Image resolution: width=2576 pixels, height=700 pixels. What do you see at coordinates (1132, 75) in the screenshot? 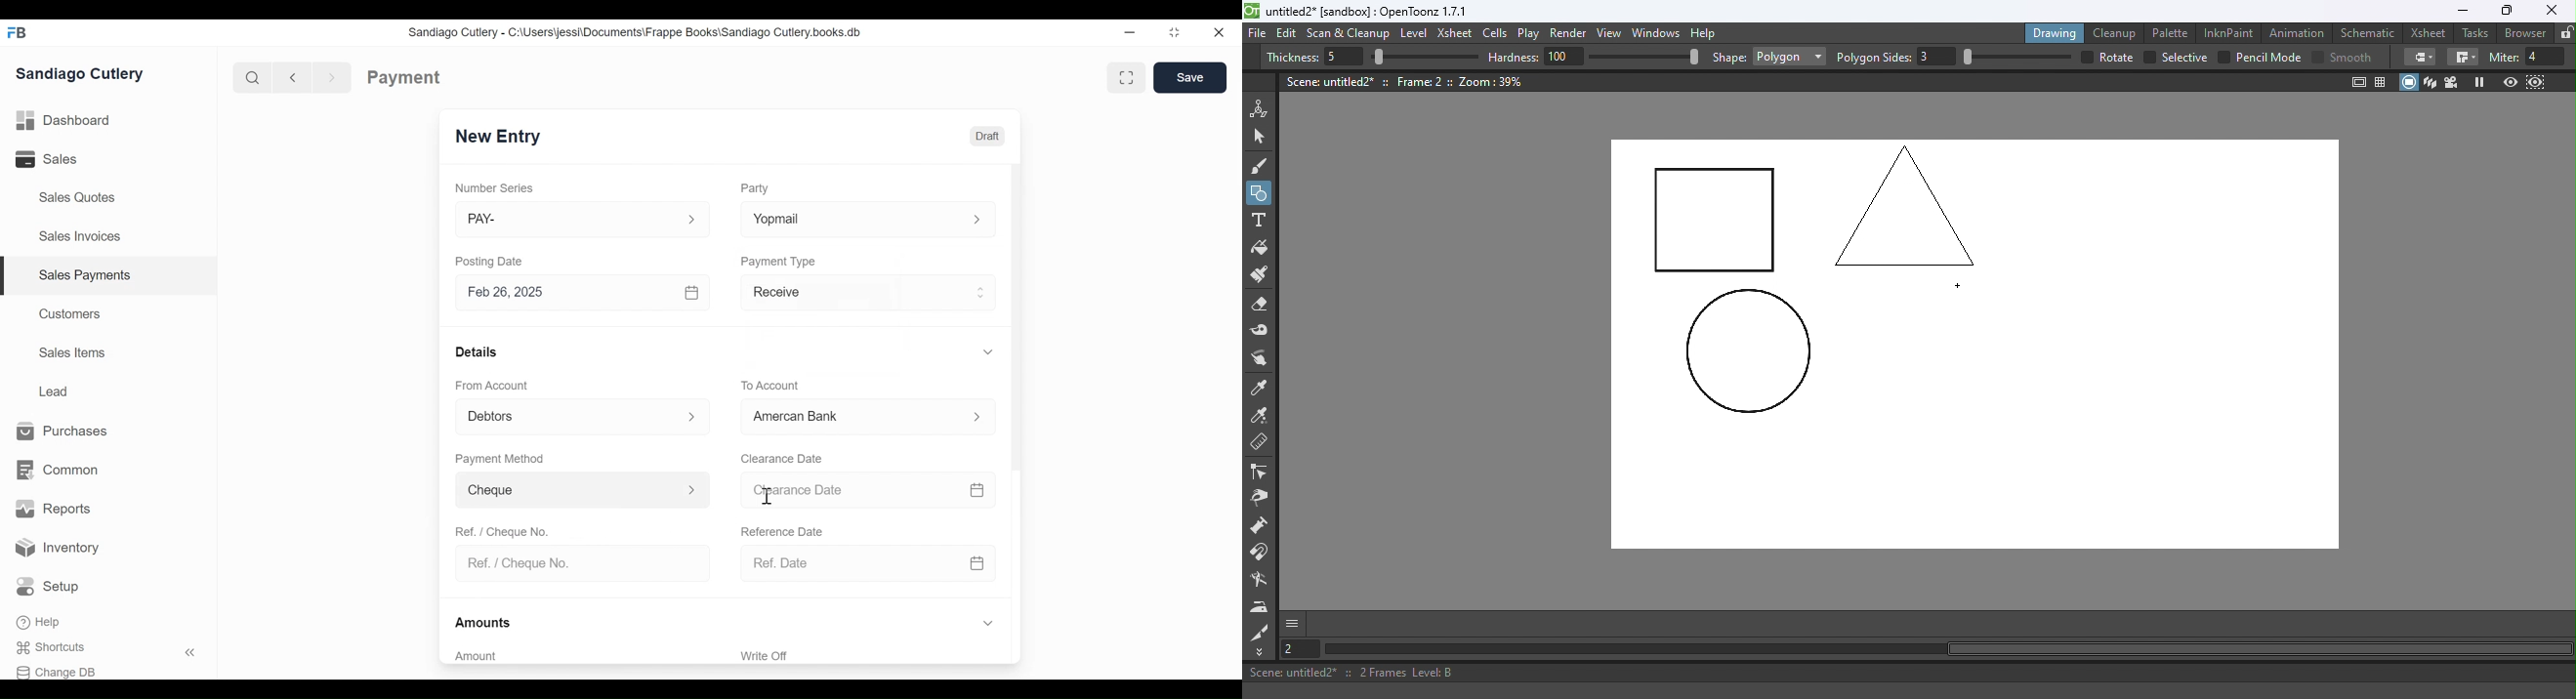
I see `Toggle form and full width ` at bounding box center [1132, 75].